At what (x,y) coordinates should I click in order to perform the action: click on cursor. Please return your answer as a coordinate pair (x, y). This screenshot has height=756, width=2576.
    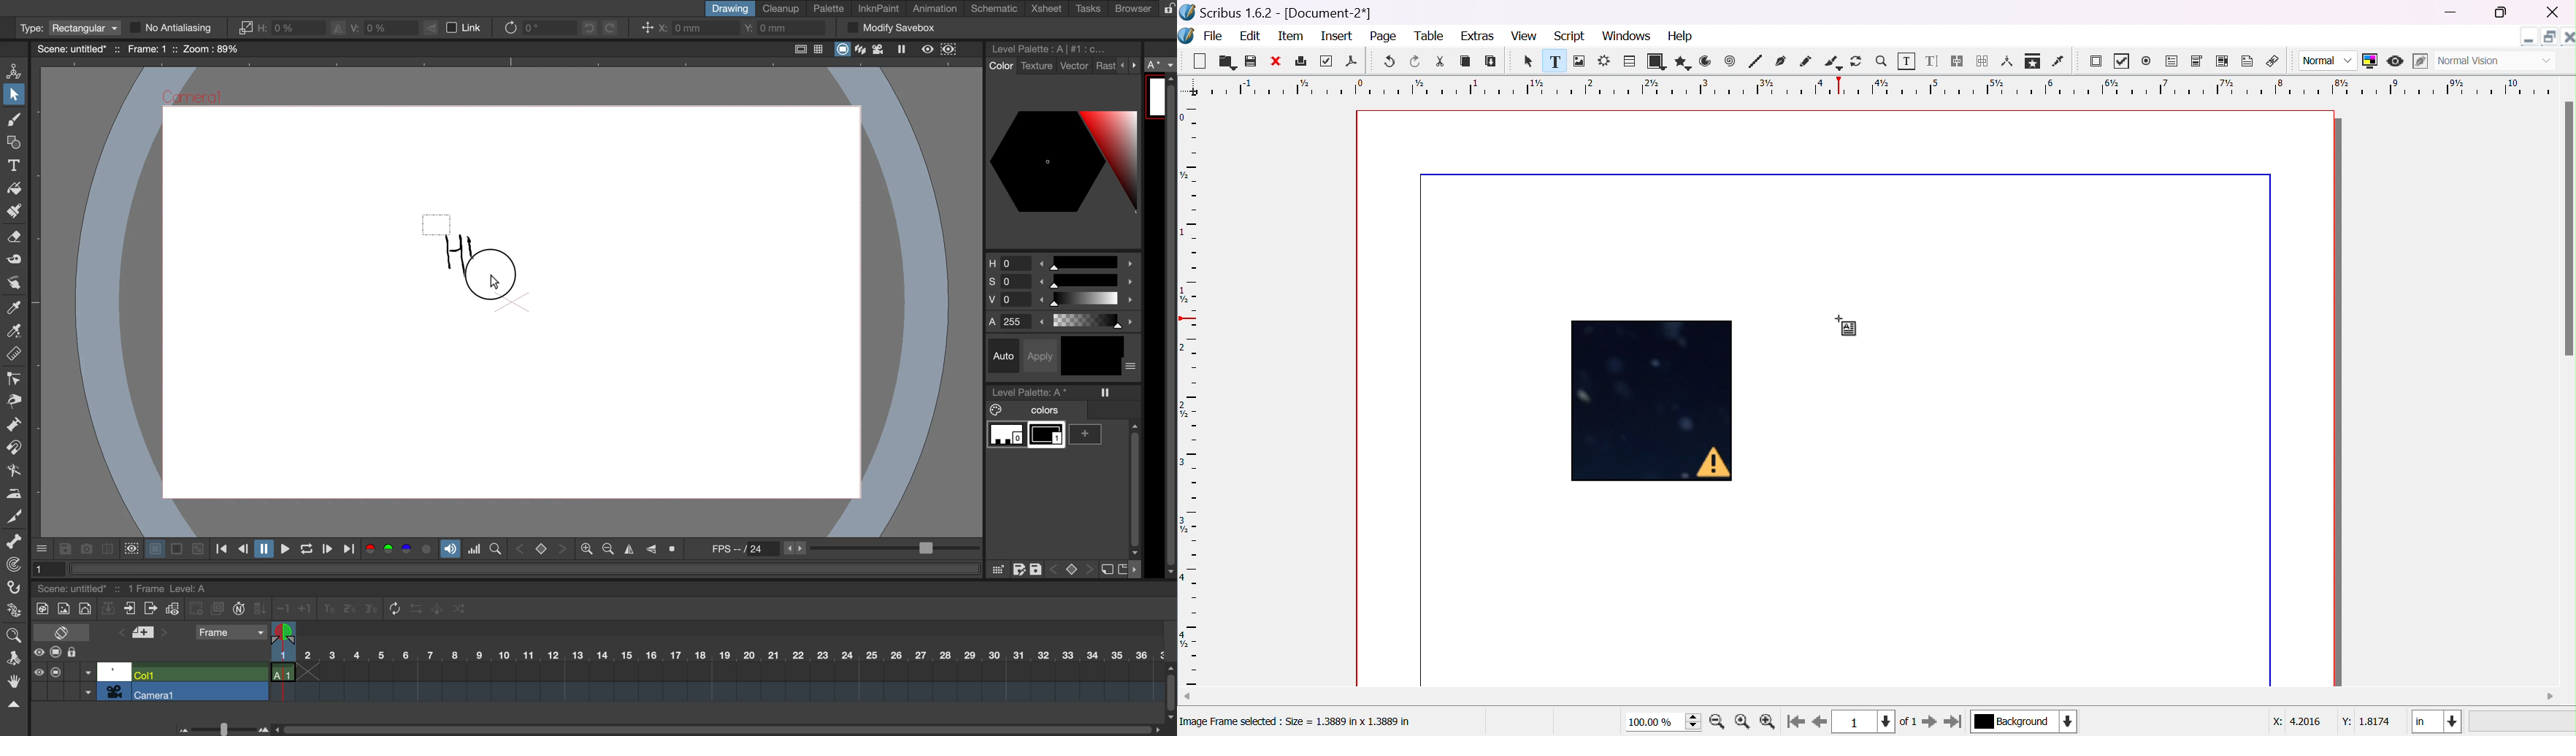
    Looking at the image, I should click on (1847, 326).